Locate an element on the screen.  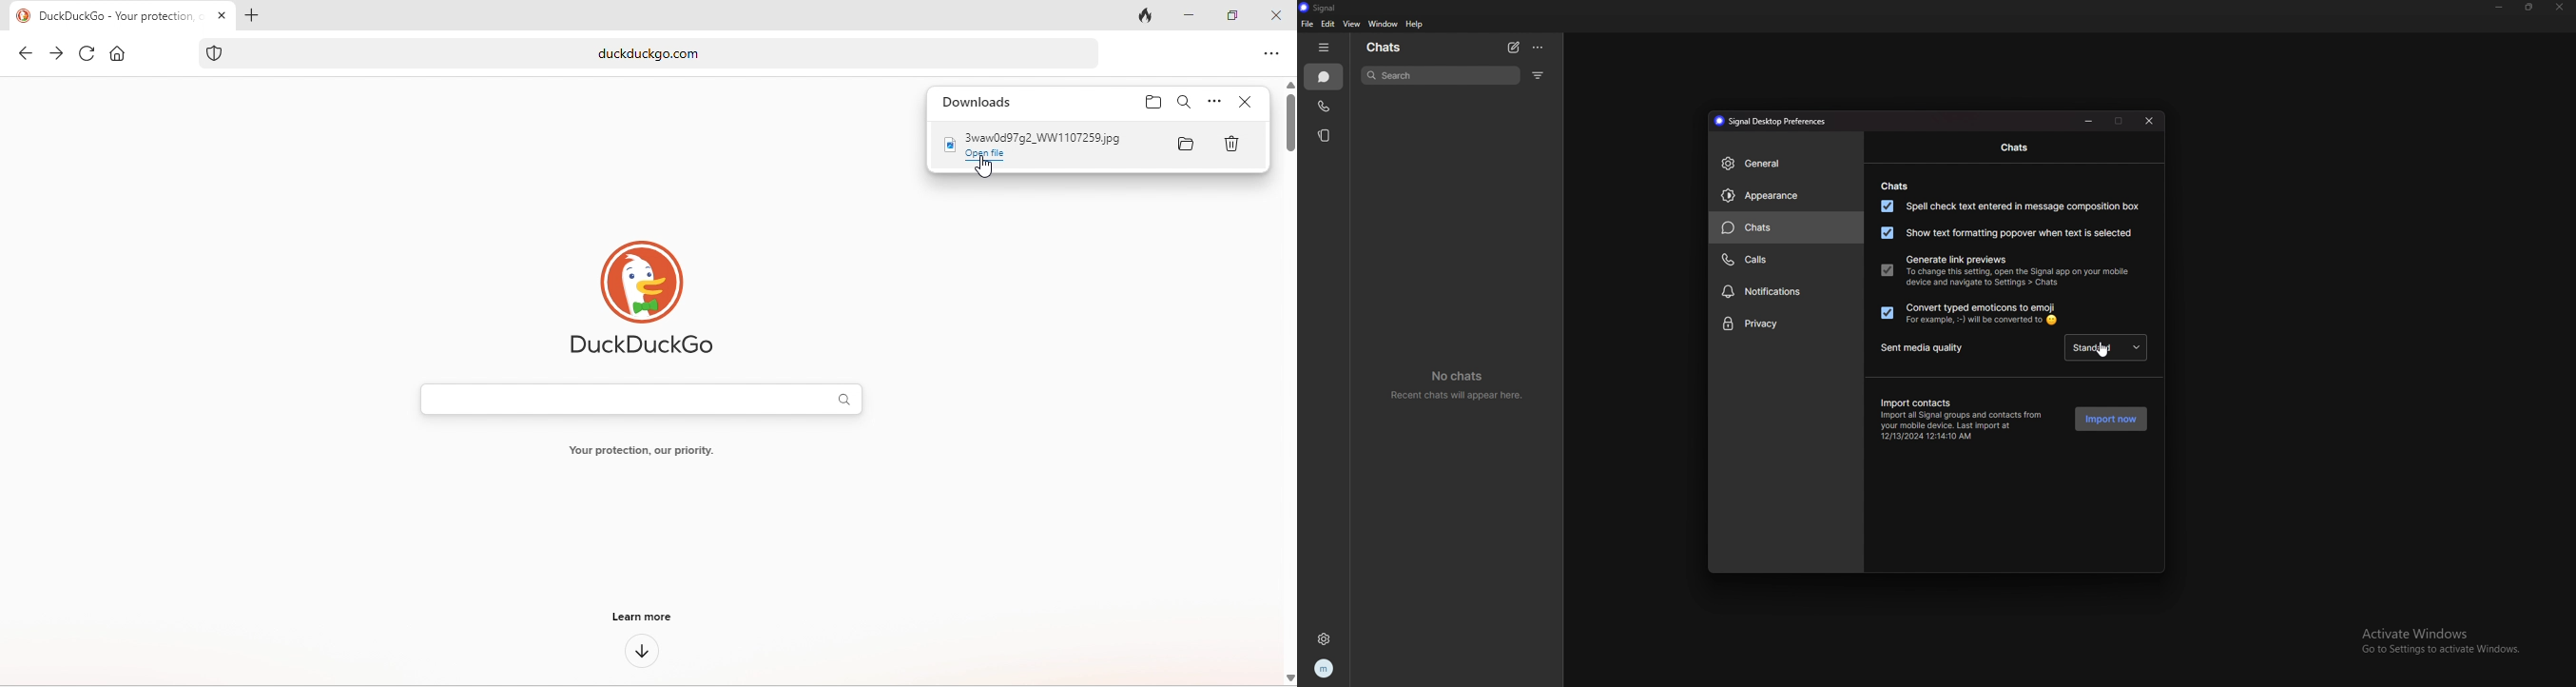
calls is located at coordinates (1784, 259).